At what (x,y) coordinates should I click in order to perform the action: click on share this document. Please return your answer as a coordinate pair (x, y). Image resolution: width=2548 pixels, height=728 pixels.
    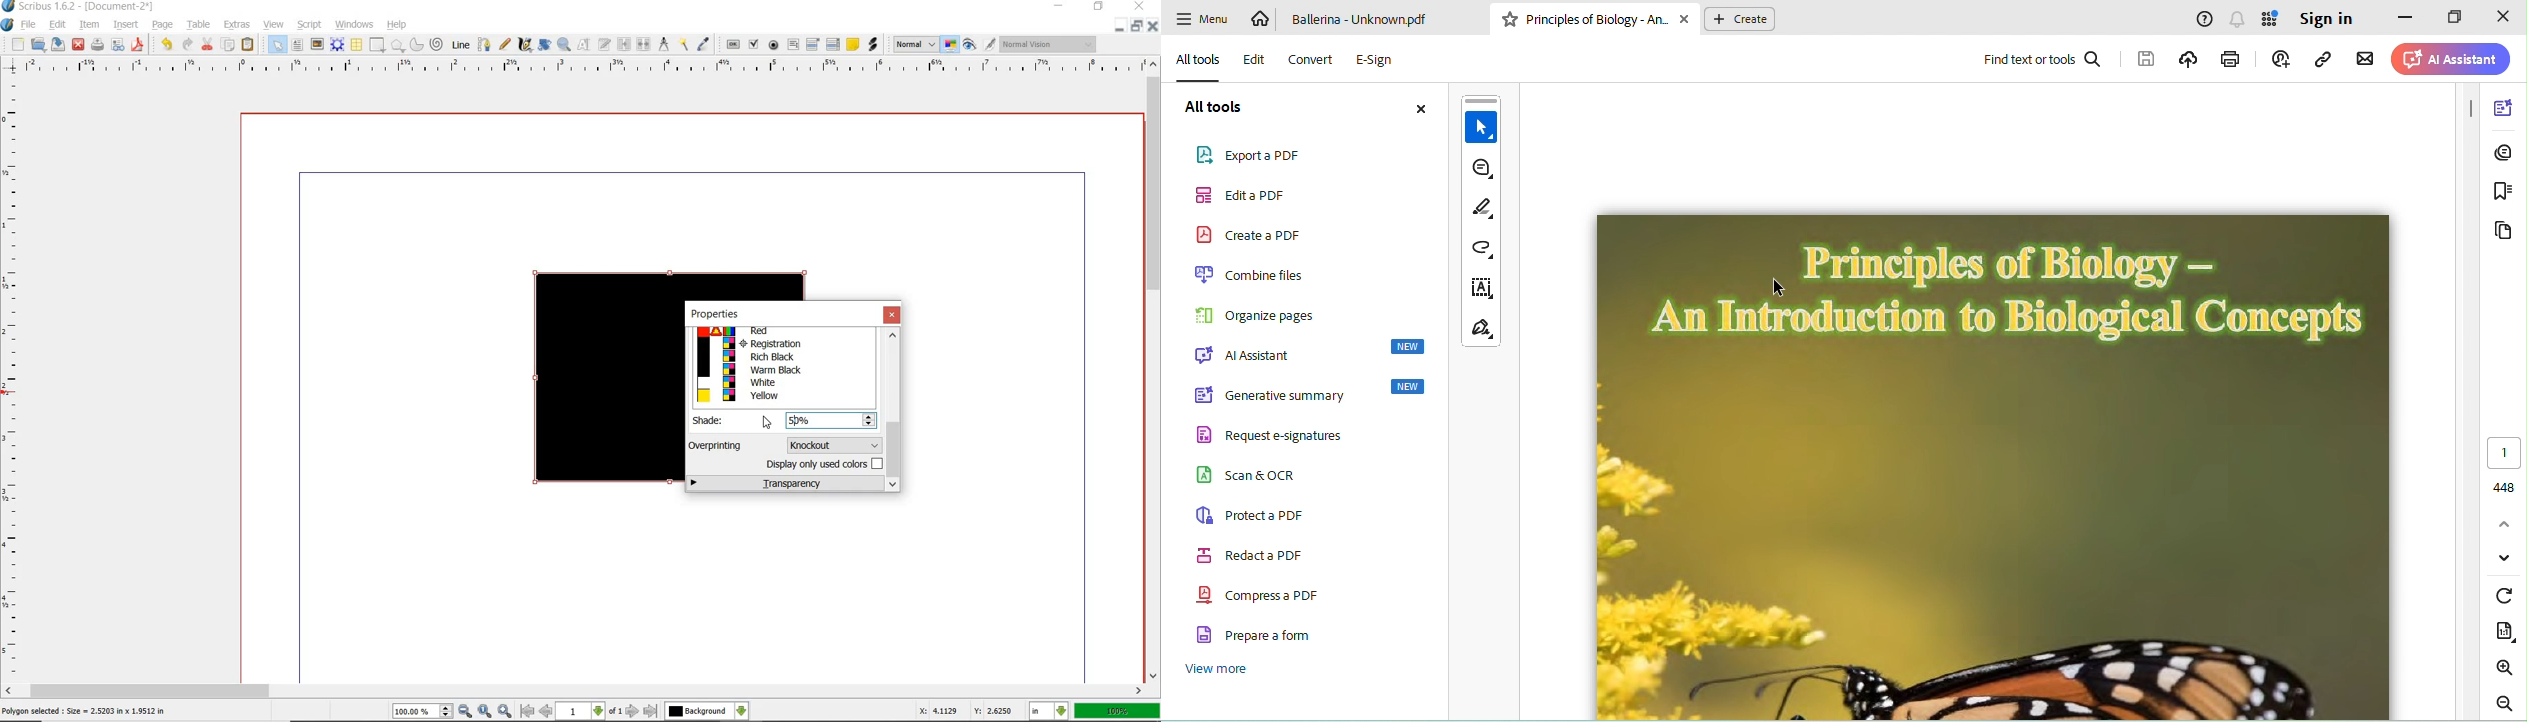
    Looking at the image, I should click on (2286, 59).